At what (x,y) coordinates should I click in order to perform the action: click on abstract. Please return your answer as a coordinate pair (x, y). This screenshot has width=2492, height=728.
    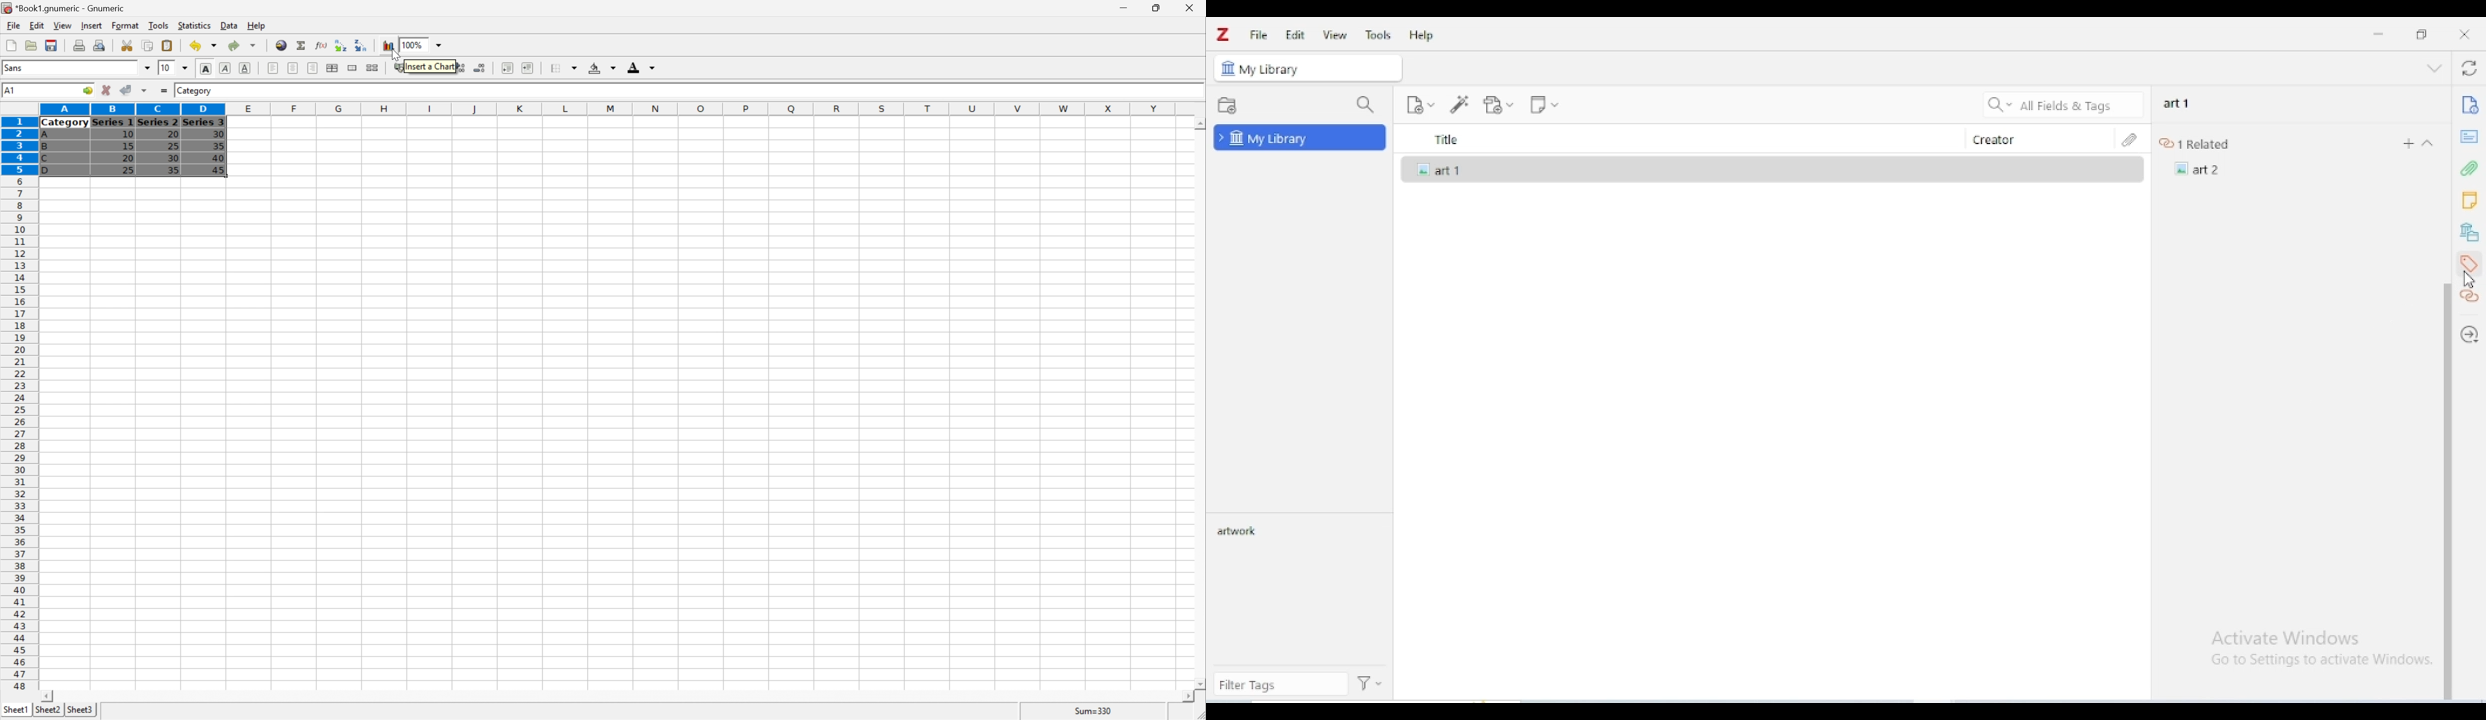
    Looking at the image, I should click on (2469, 137).